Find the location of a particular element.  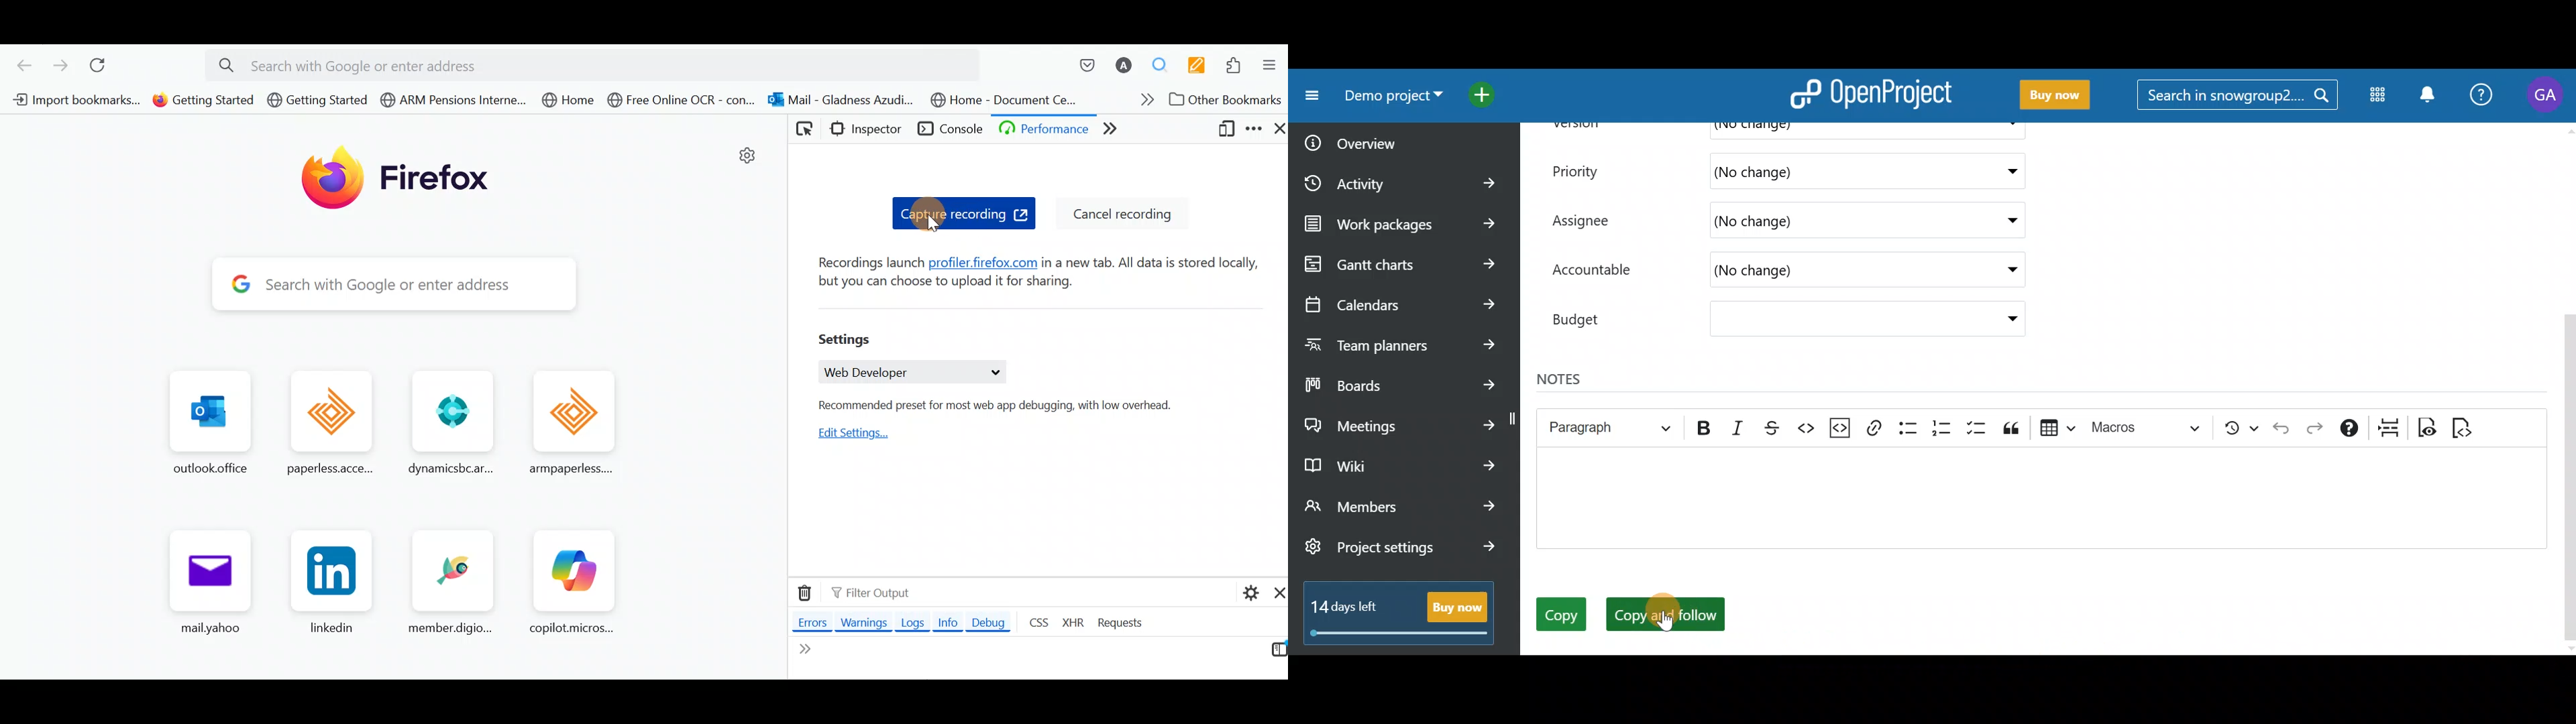

Bookmark 2 is located at coordinates (203, 100).